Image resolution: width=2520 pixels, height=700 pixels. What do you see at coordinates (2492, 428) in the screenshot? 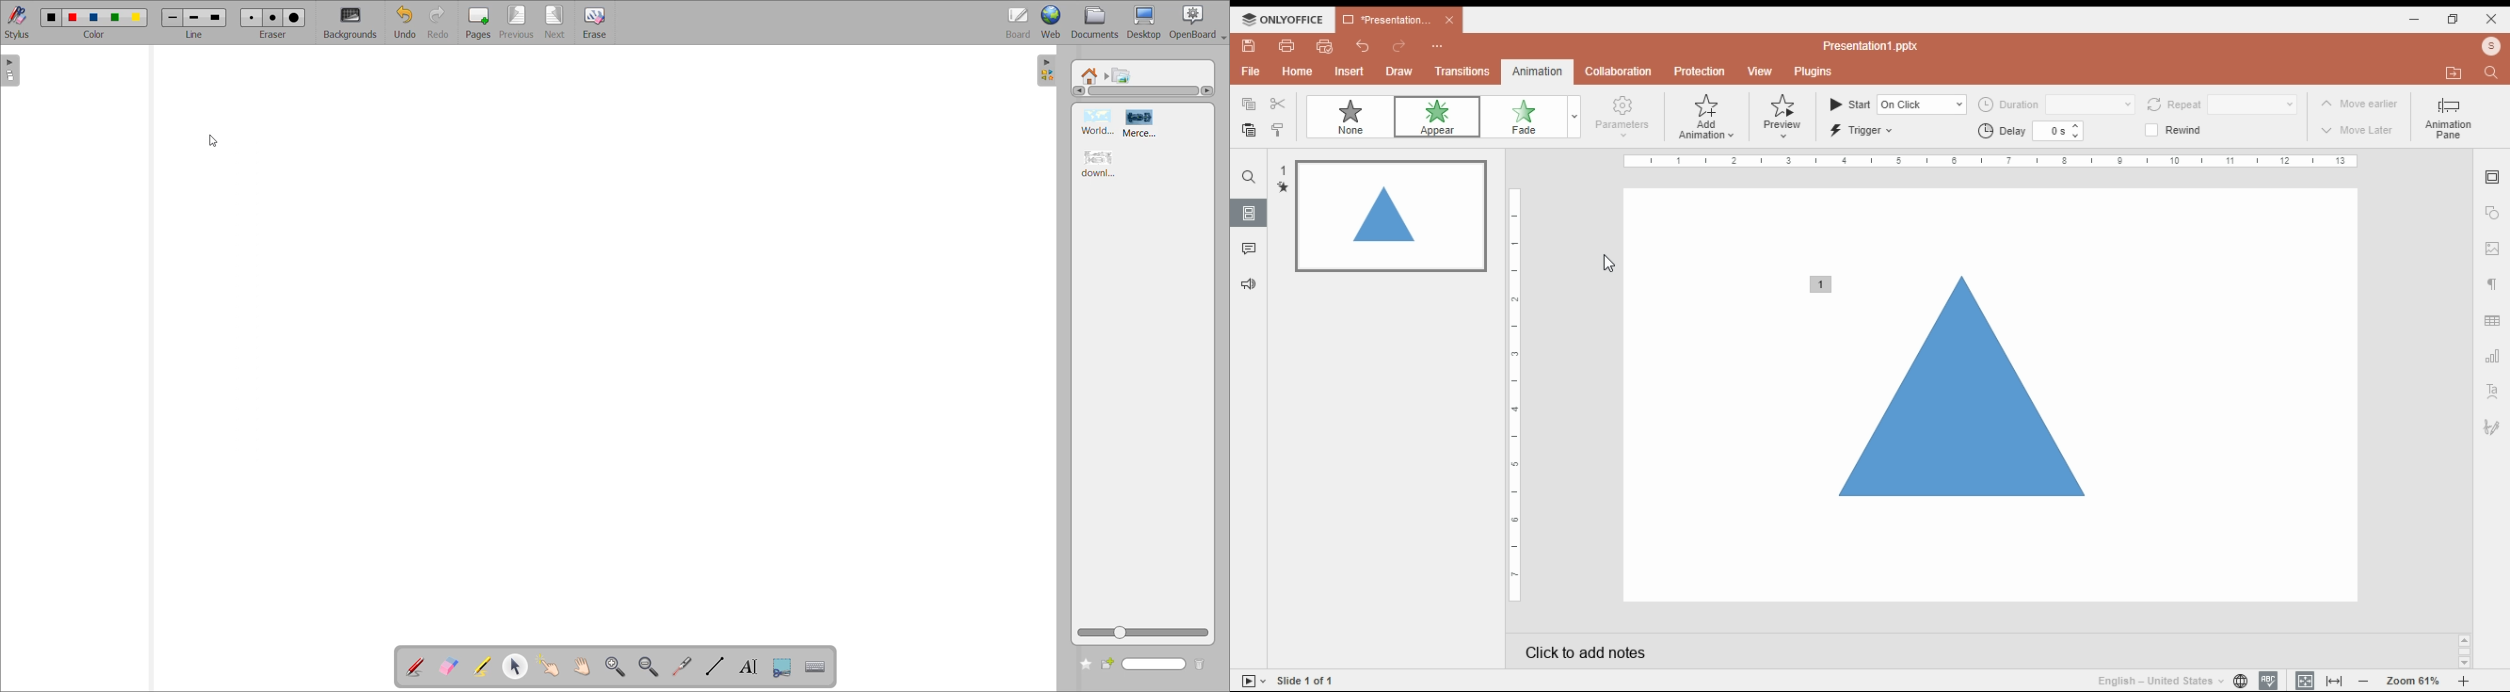
I see `` at bounding box center [2492, 428].